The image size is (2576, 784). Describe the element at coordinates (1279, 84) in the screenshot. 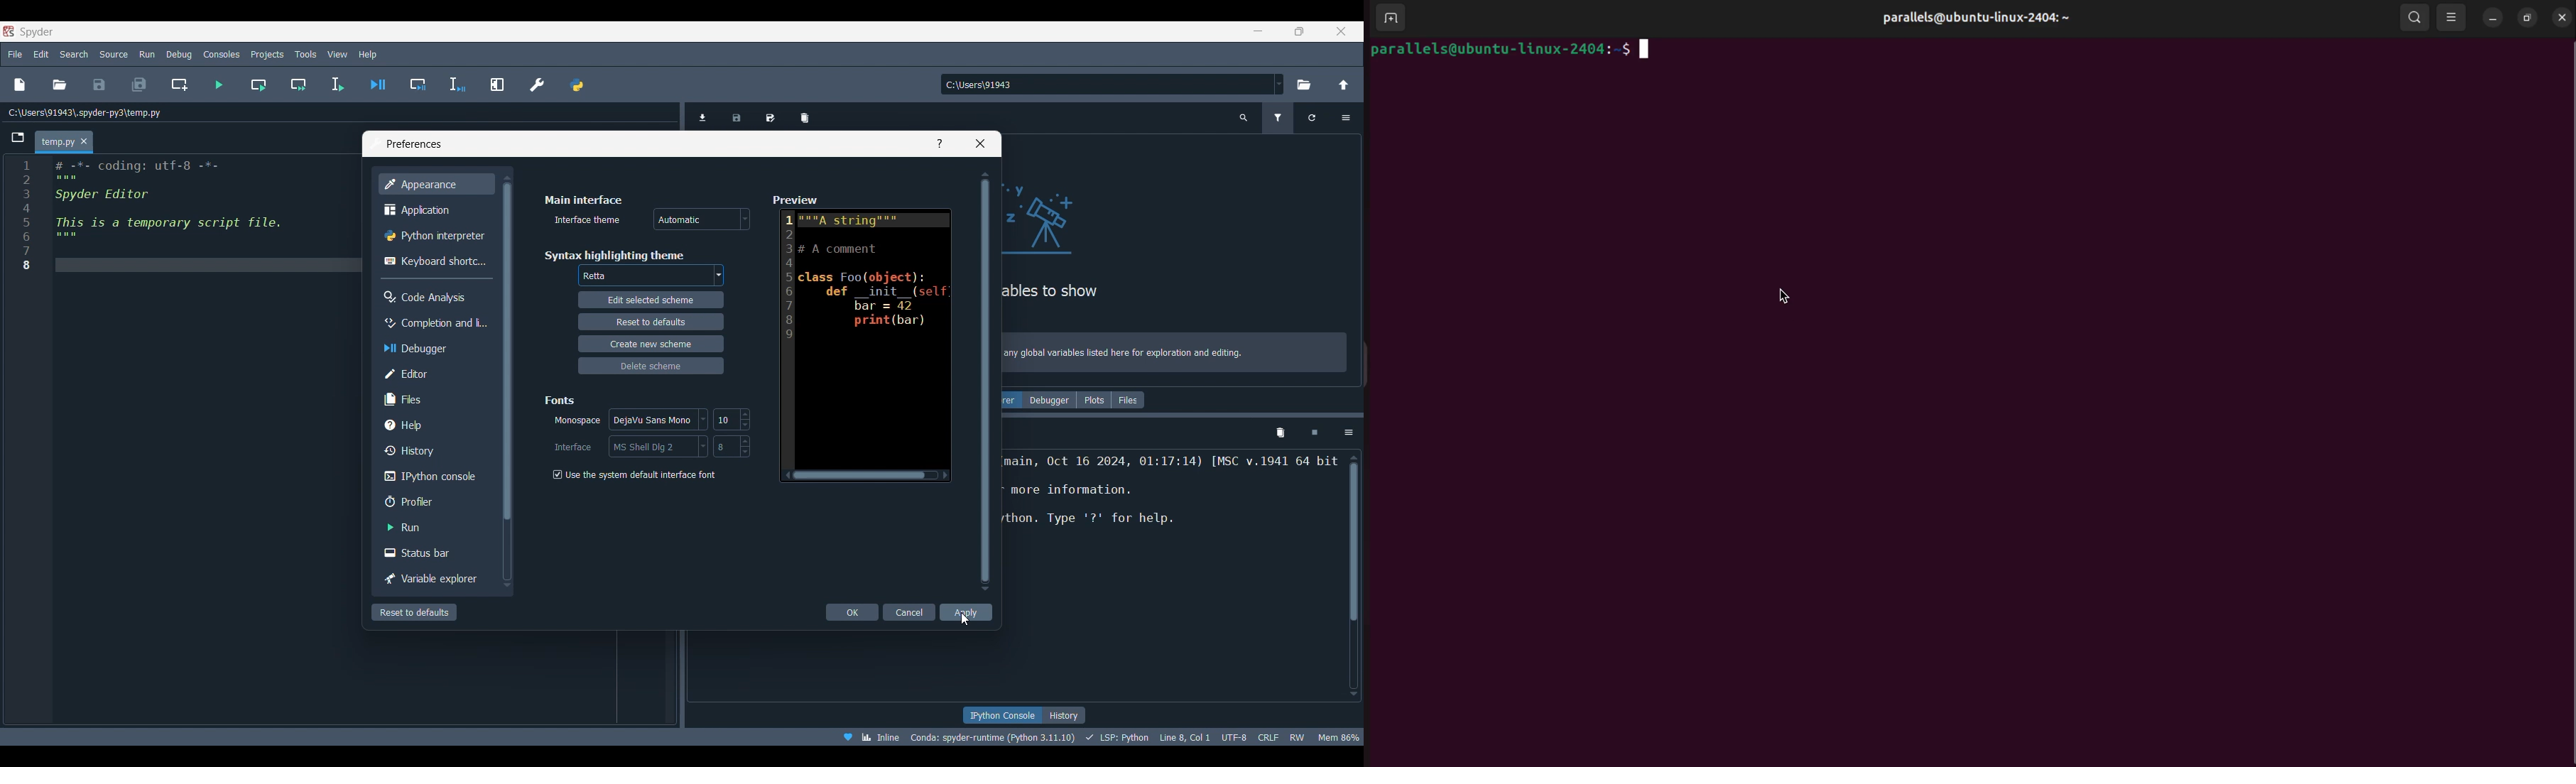

I see `Location options` at that location.